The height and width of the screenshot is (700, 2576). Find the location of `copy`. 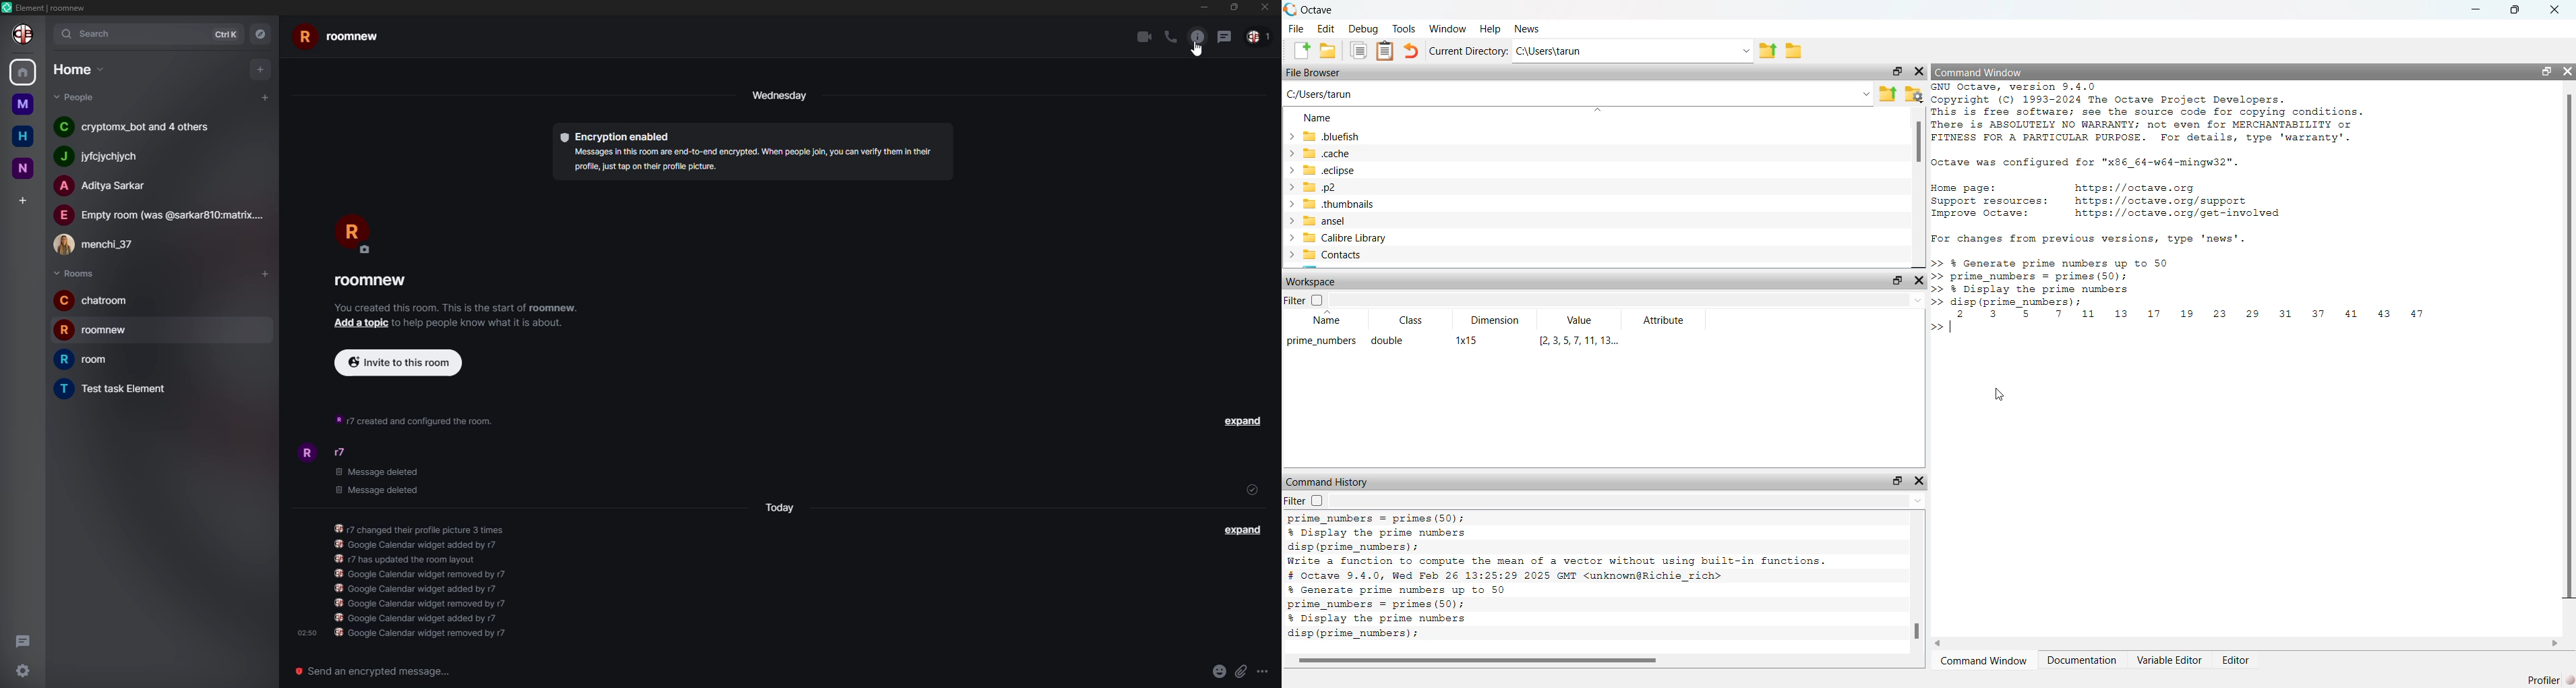

copy is located at coordinates (1358, 51).